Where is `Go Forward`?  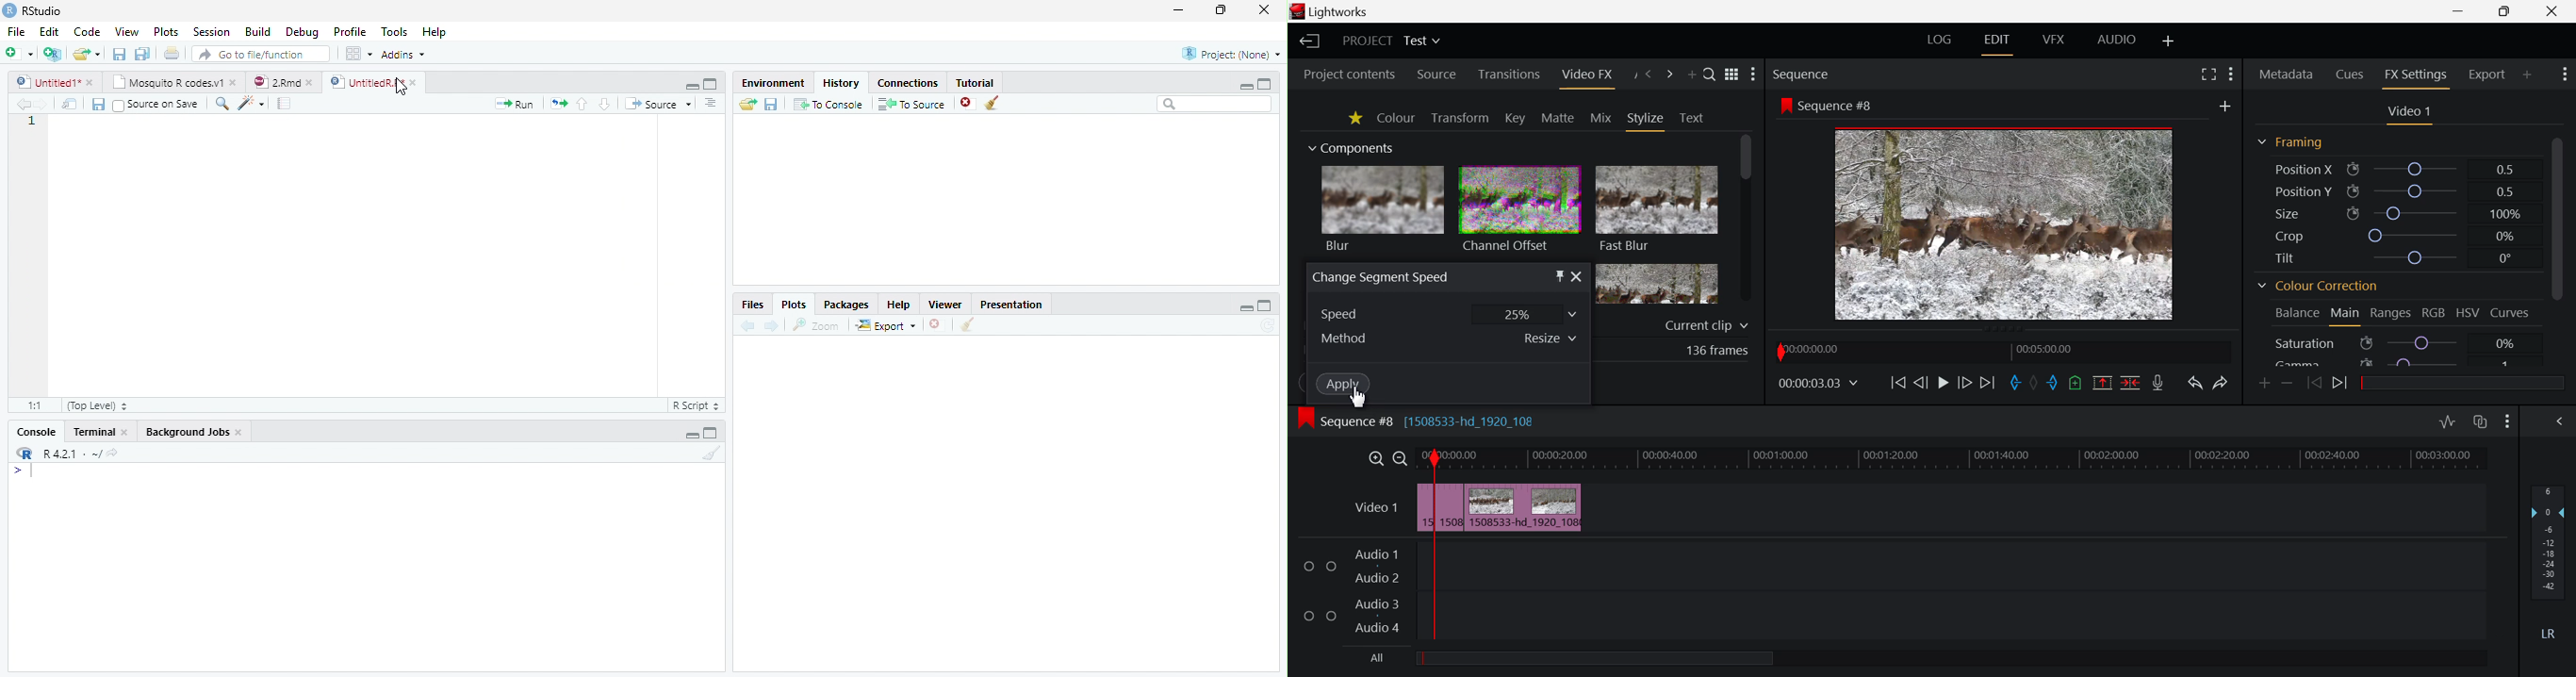
Go Forward is located at coordinates (1965, 383).